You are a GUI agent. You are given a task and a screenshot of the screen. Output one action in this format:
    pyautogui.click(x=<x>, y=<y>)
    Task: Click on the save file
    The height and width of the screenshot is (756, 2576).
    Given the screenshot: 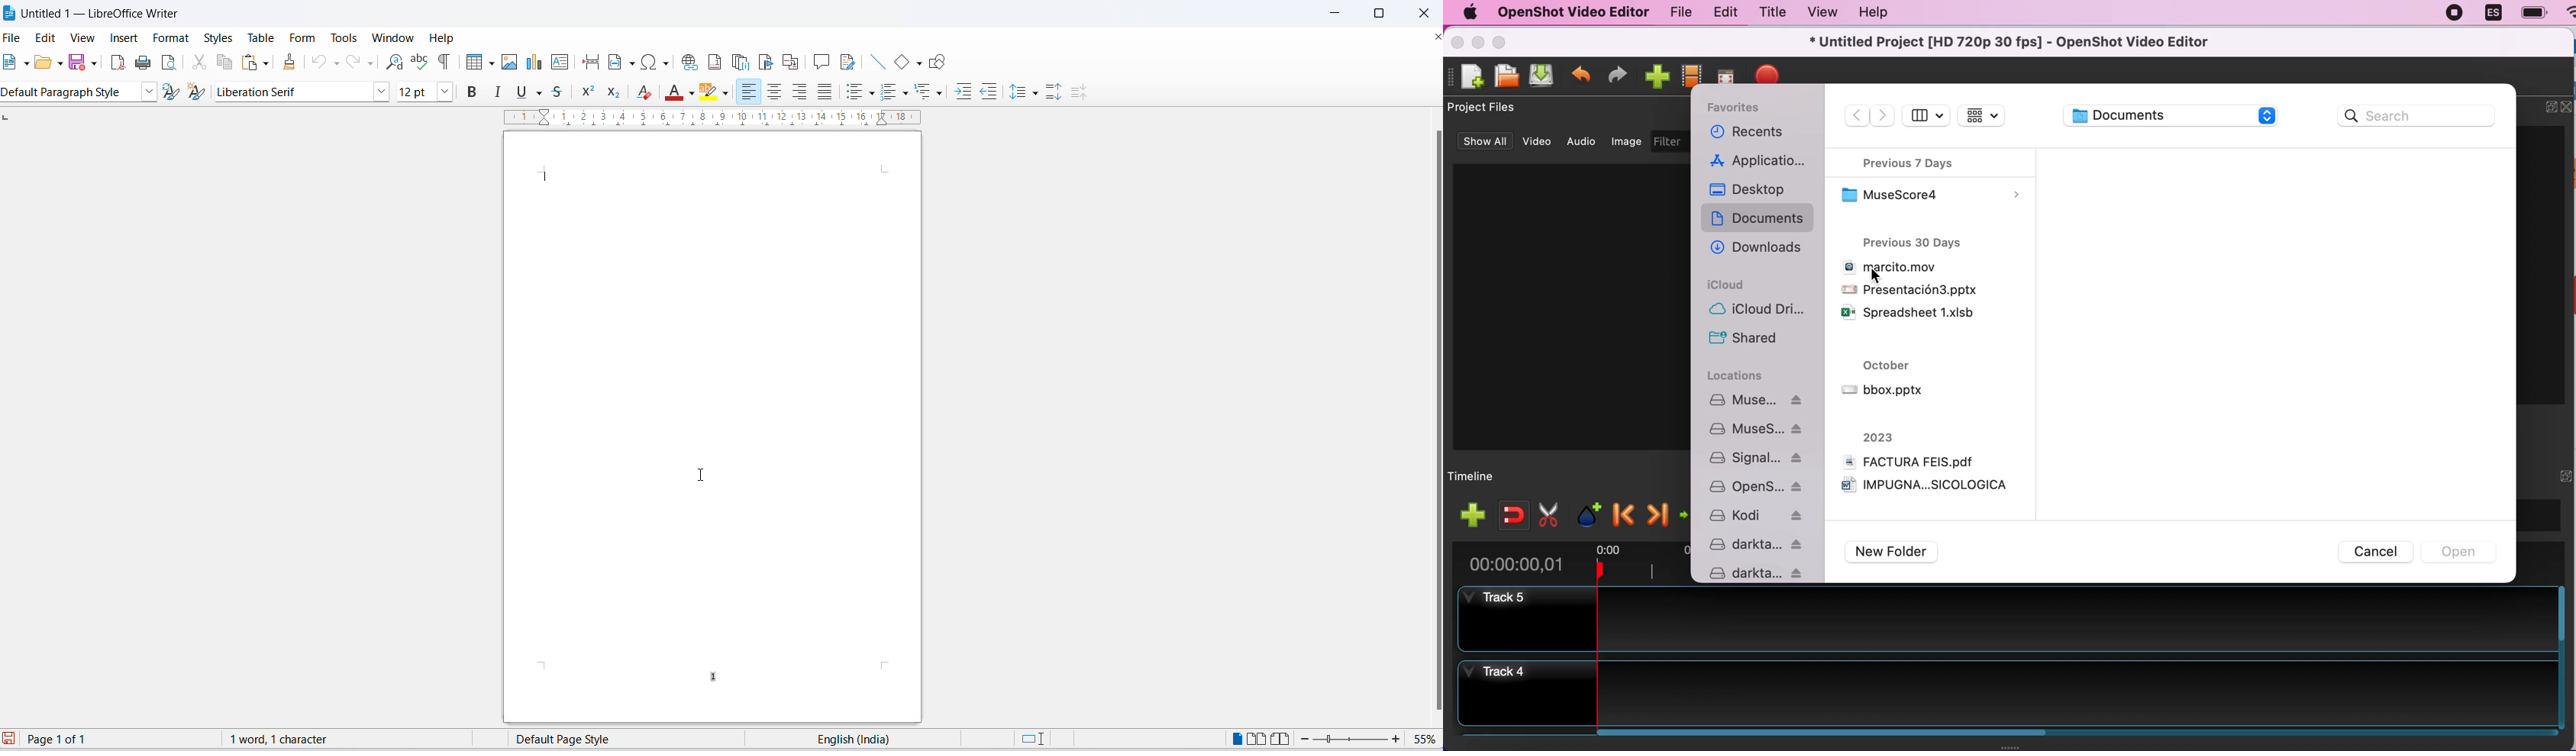 What is the action you would take?
    pyautogui.click(x=1544, y=77)
    